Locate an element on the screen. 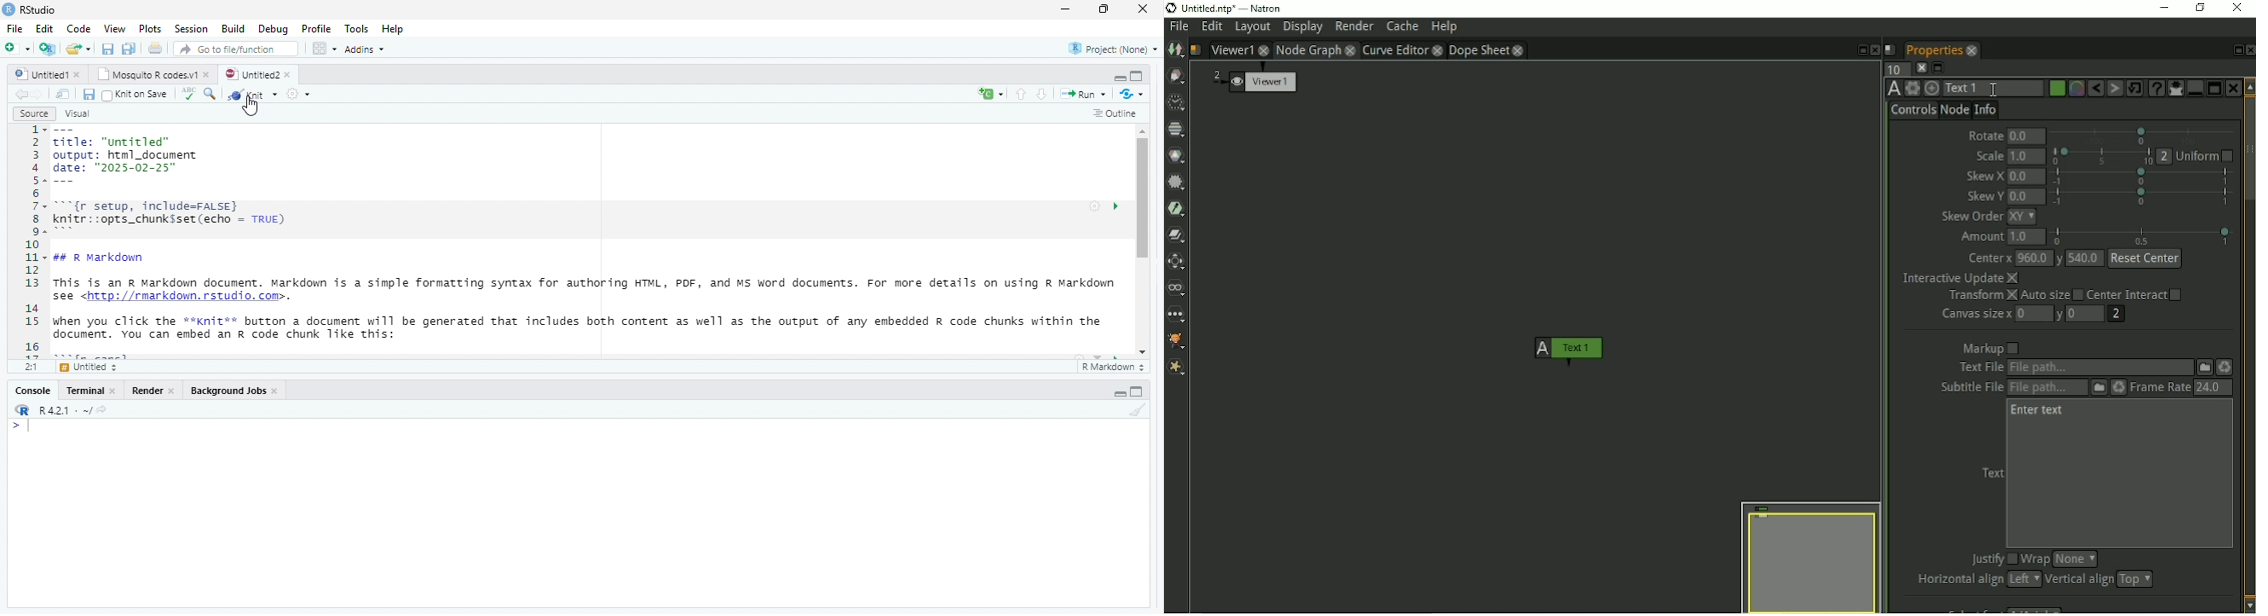 The height and width of the screenshot is (616, 2268). Project: (None) is located at coordinates (1115, 49).